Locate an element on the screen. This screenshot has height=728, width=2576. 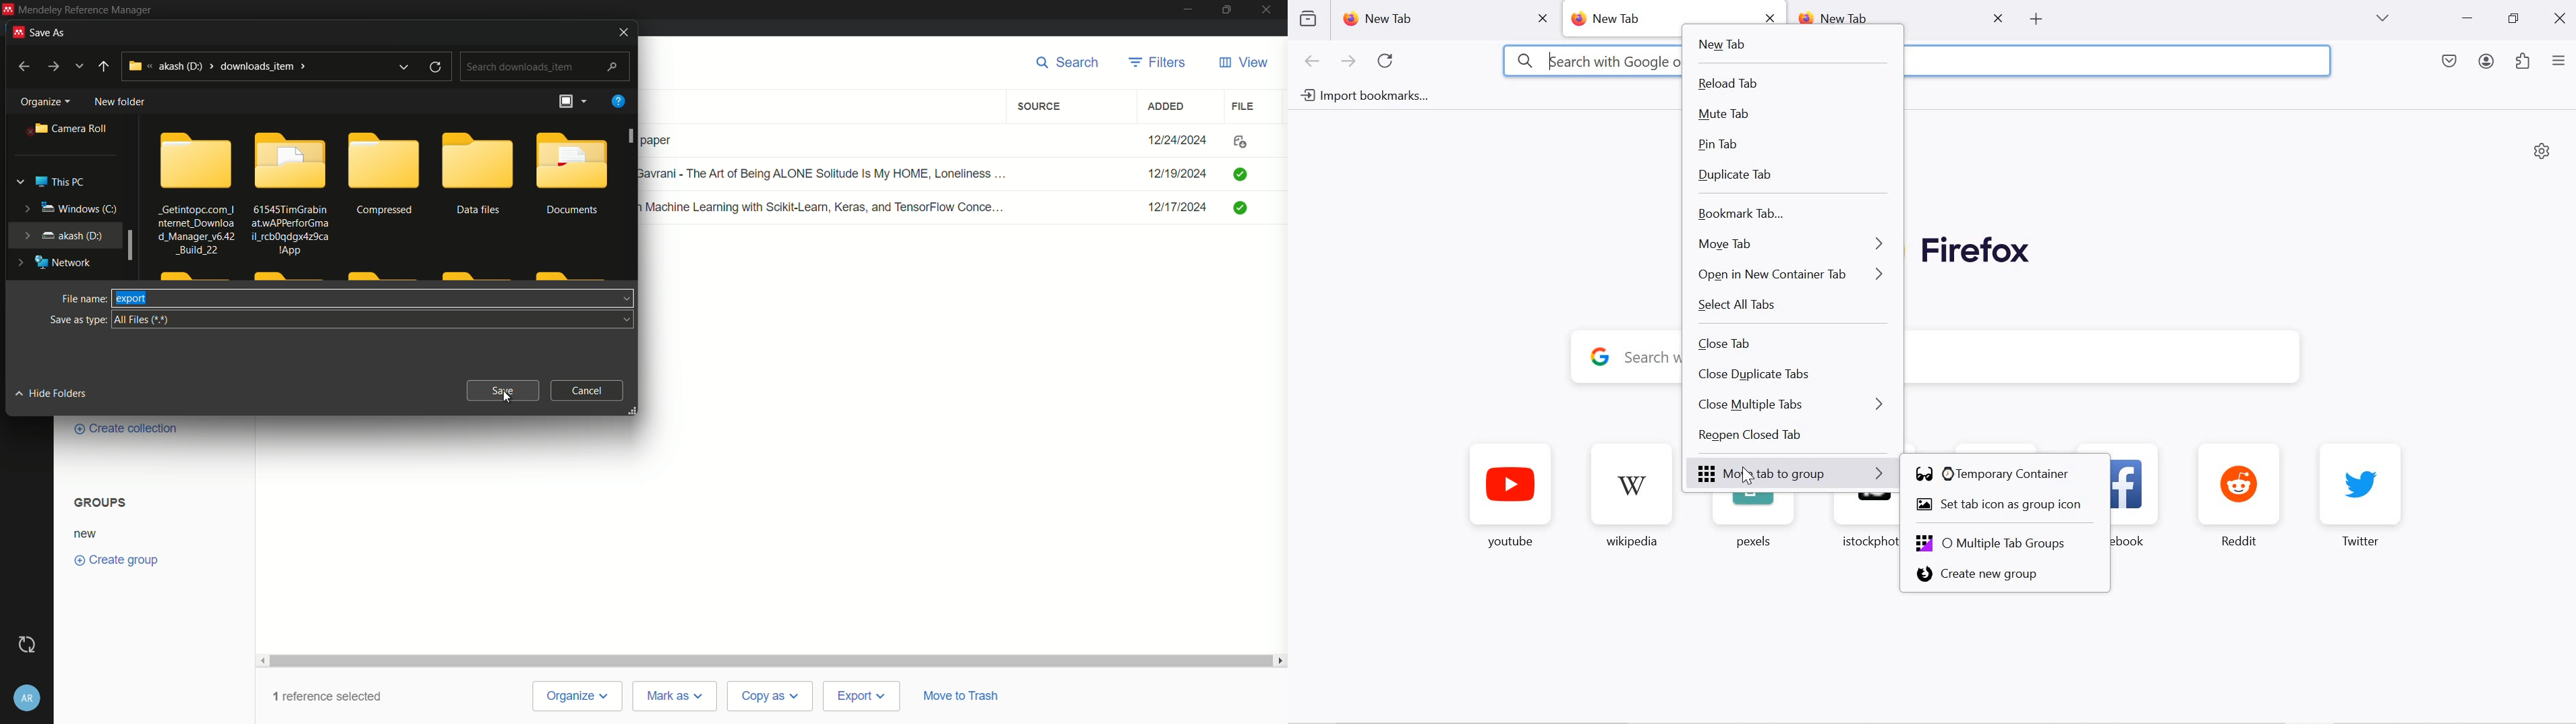
hide folders is located at coordinates (50, 394).